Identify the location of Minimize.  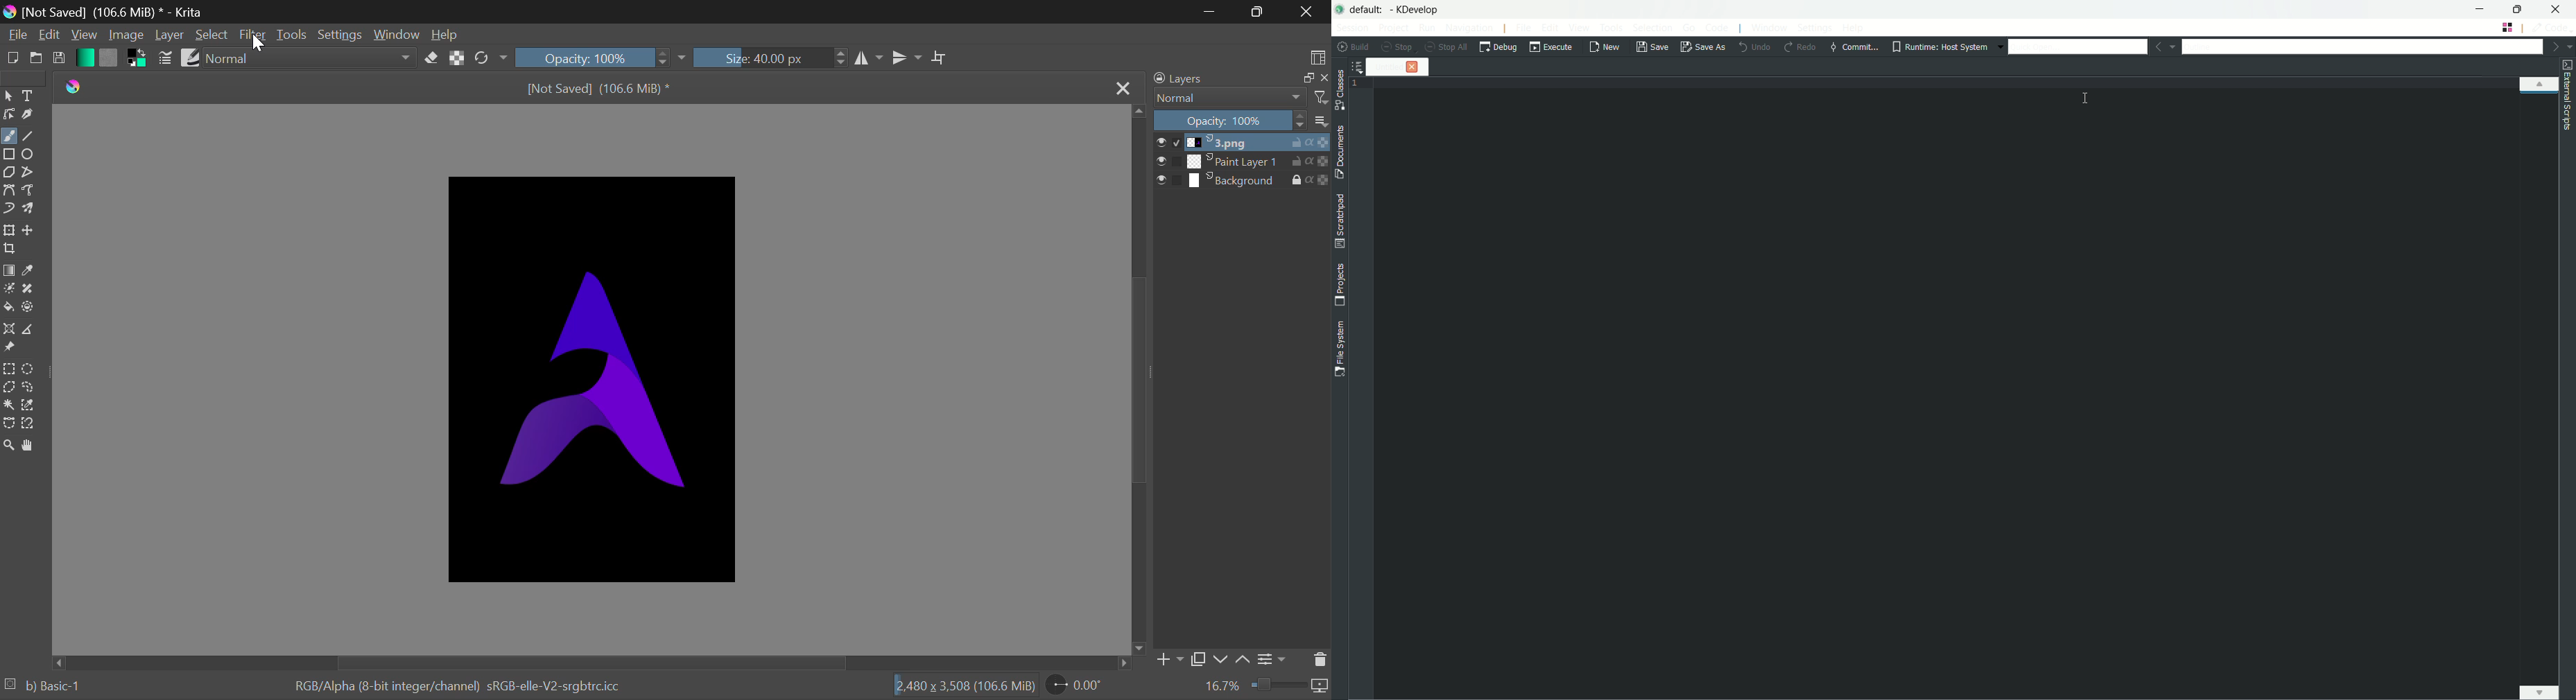
(1256, 12).